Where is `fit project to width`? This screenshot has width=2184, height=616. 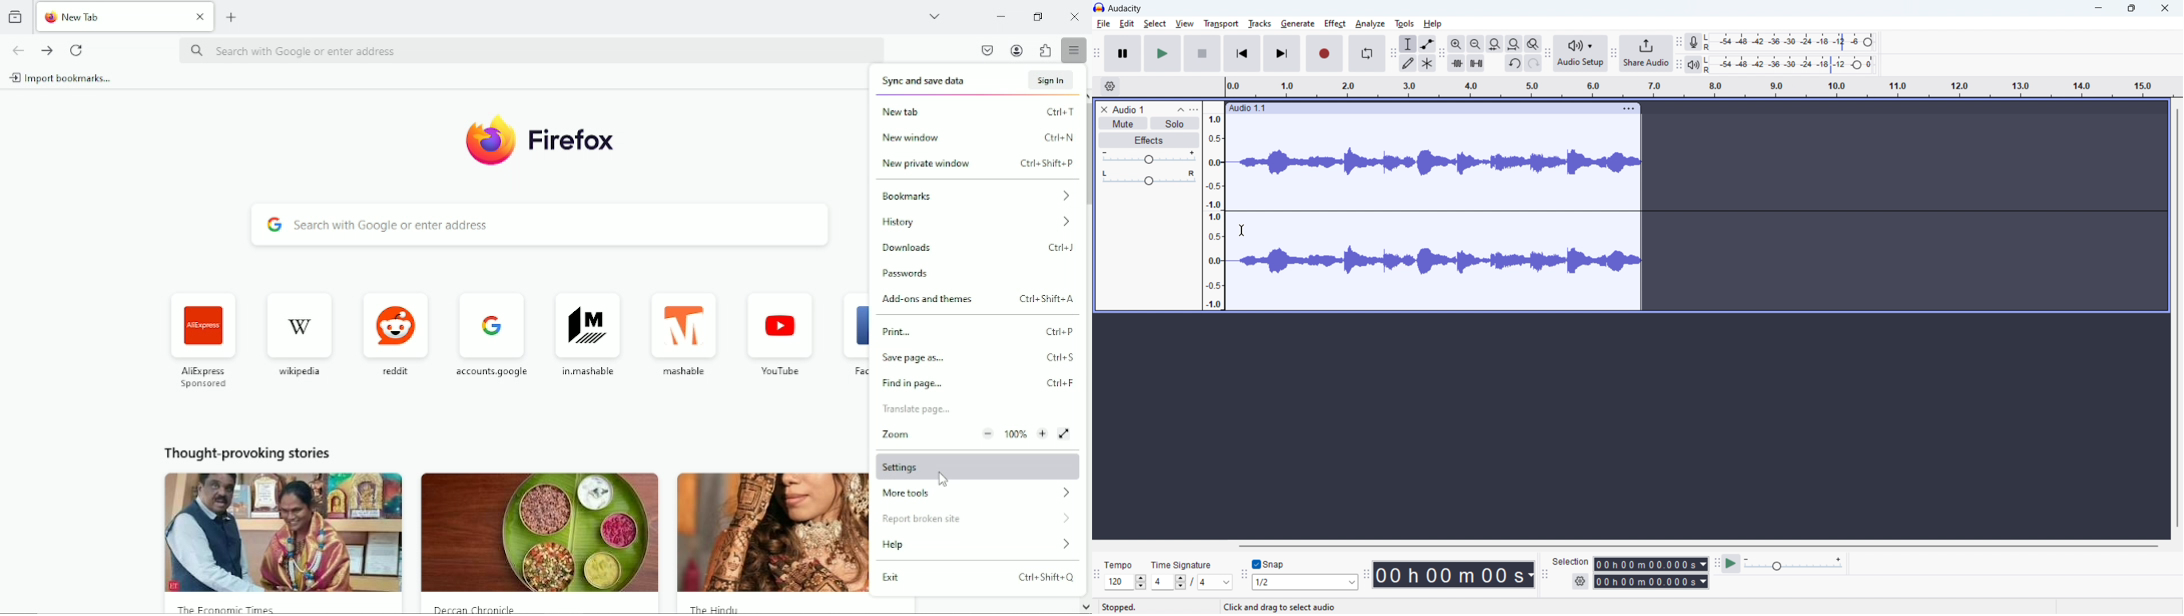
fit project to width is located at coordinates (1514, 43).